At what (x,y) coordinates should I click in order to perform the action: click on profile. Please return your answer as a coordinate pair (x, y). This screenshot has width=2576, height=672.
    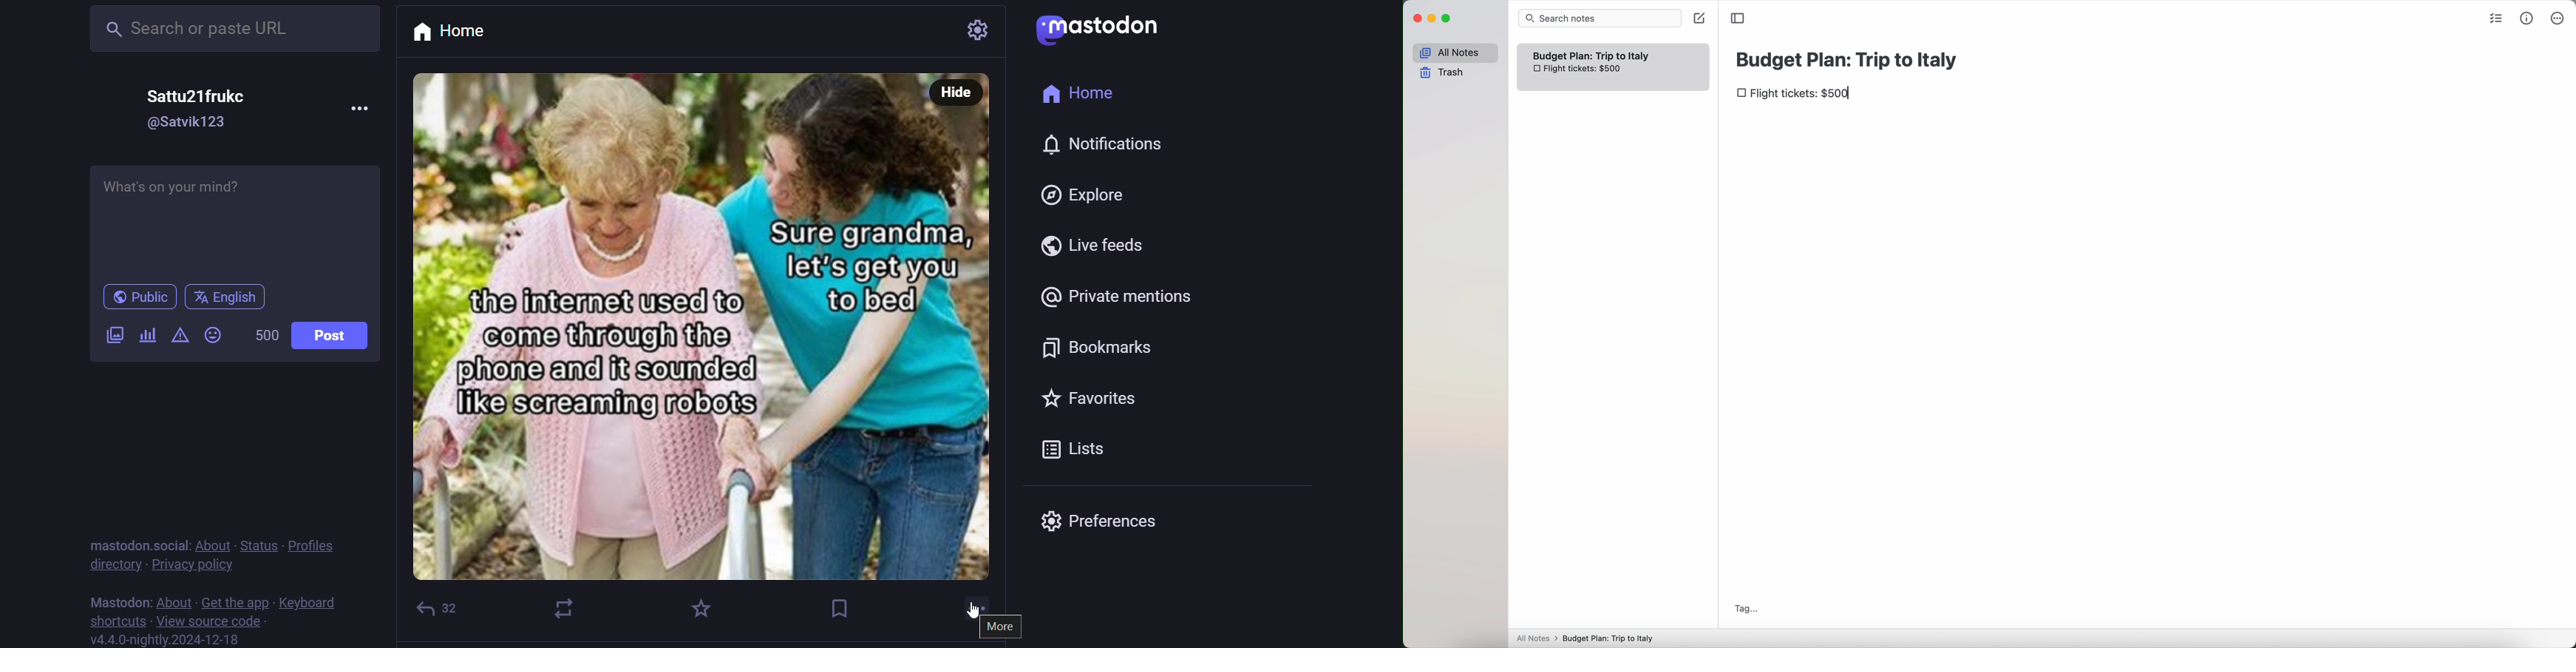
    Looking at the image, I should click on (319, 544).